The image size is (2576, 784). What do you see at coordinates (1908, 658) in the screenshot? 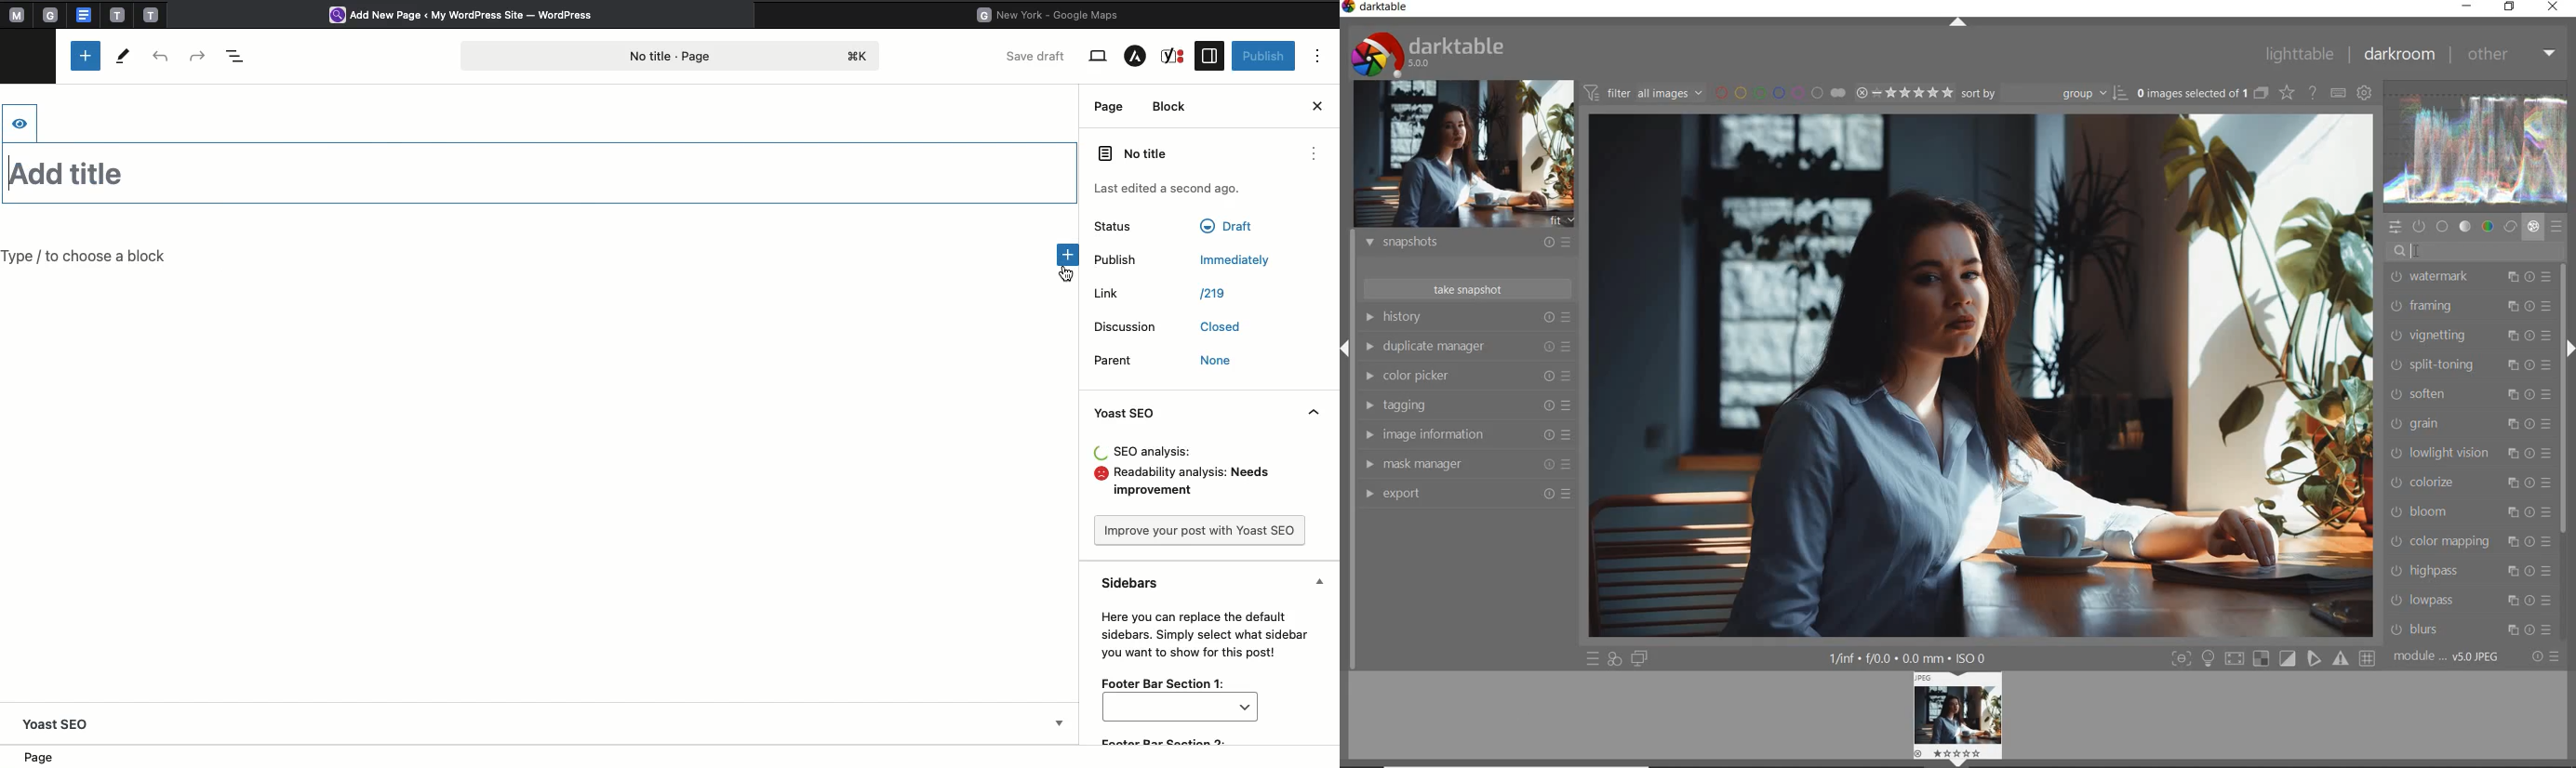
I see `other display information` at bounding box center [1908, 658].